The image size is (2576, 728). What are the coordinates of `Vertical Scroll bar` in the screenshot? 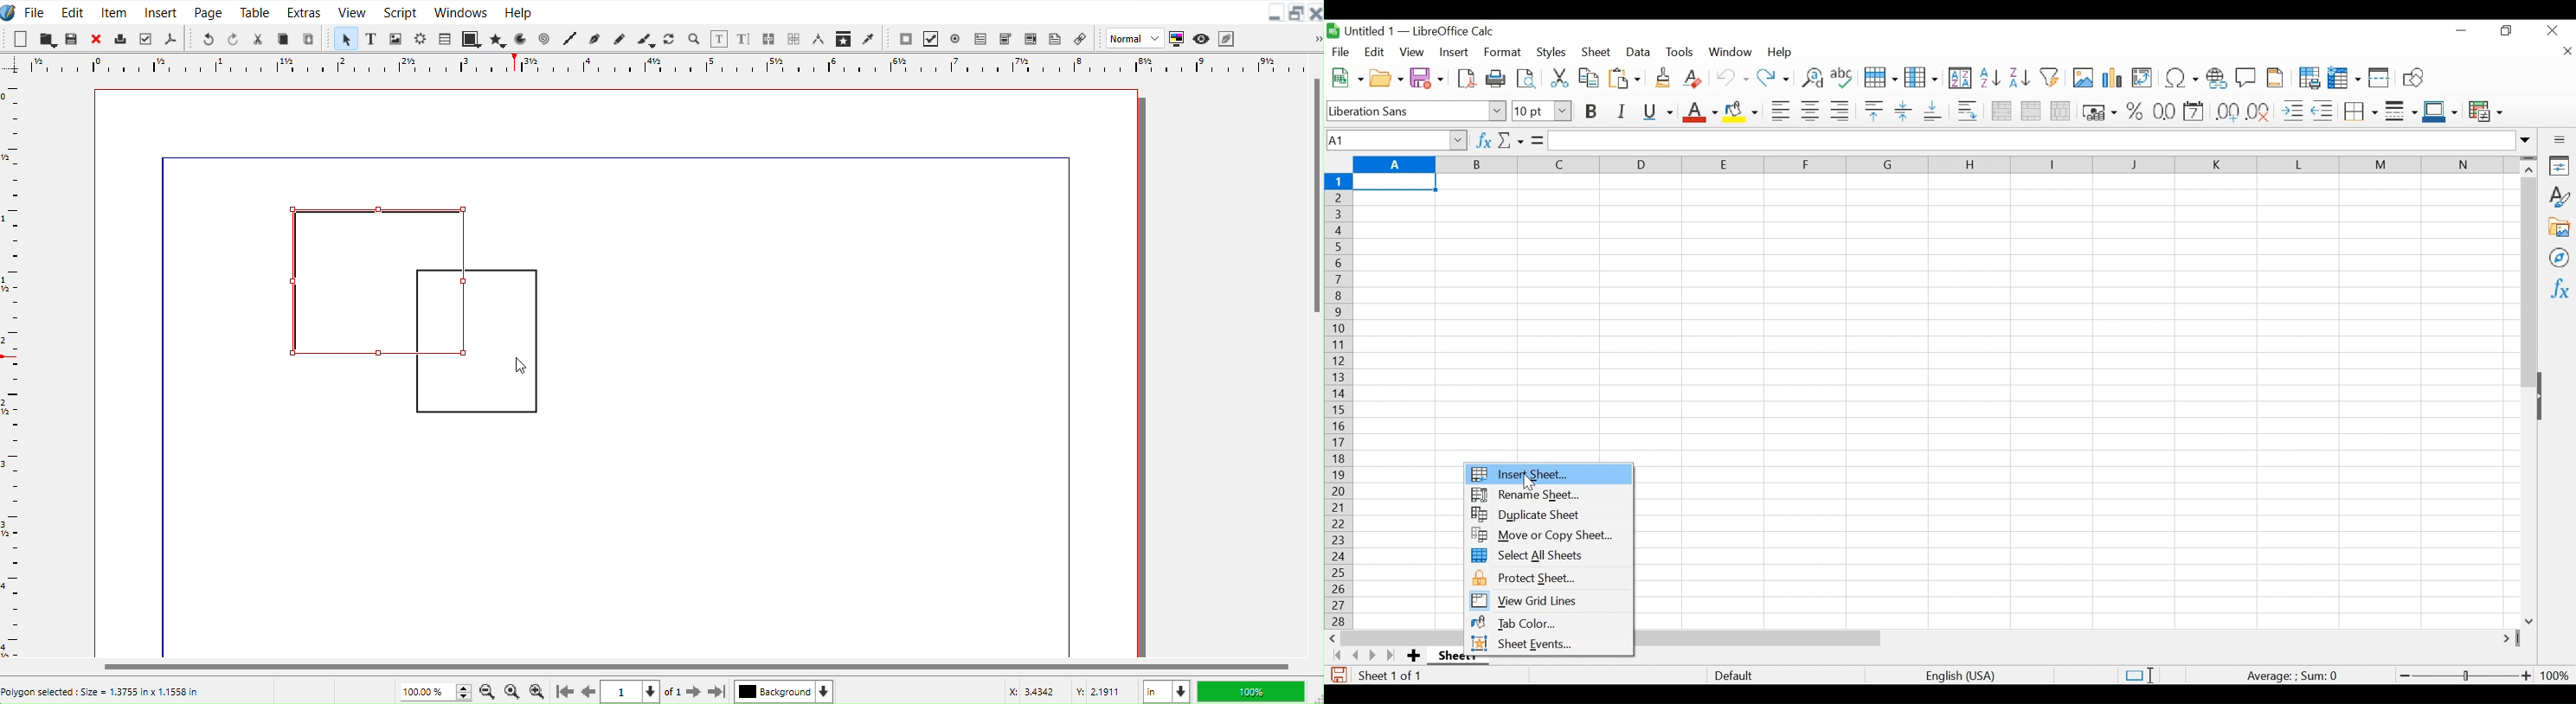 It's located at (2528, 284).